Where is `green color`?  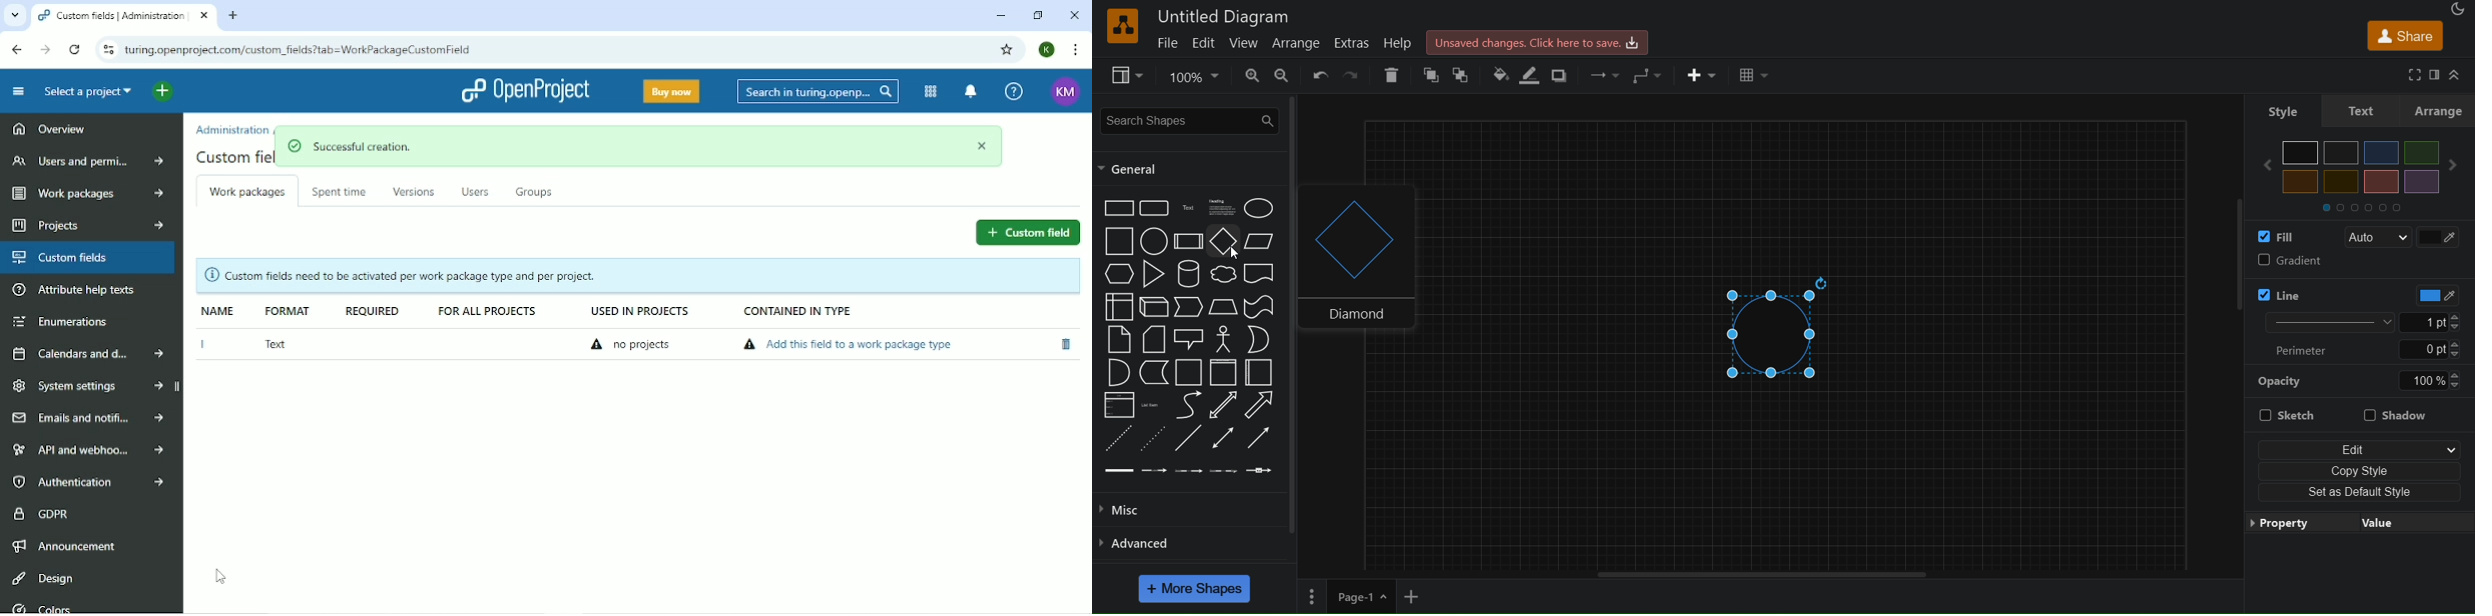 green color is located at coordinates (2421, 152).